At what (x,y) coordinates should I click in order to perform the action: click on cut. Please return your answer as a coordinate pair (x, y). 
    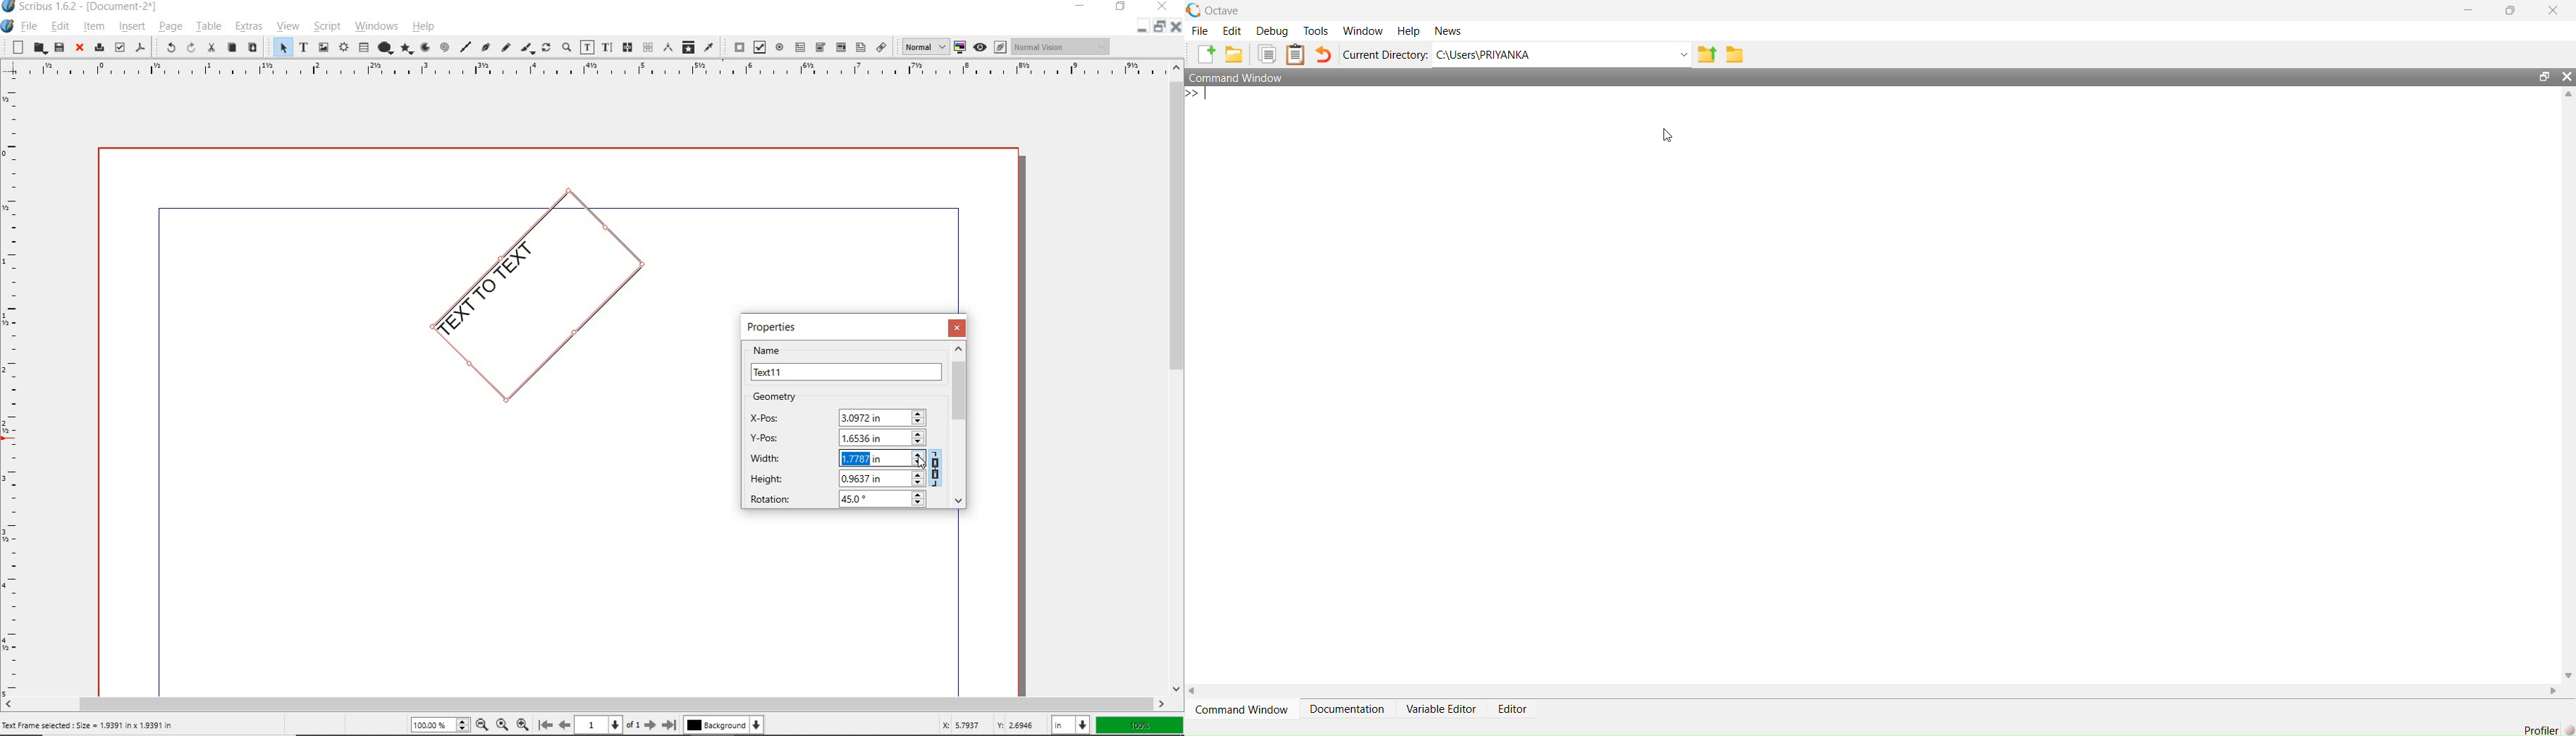
    Looking at the image, I should click on (210, 48).